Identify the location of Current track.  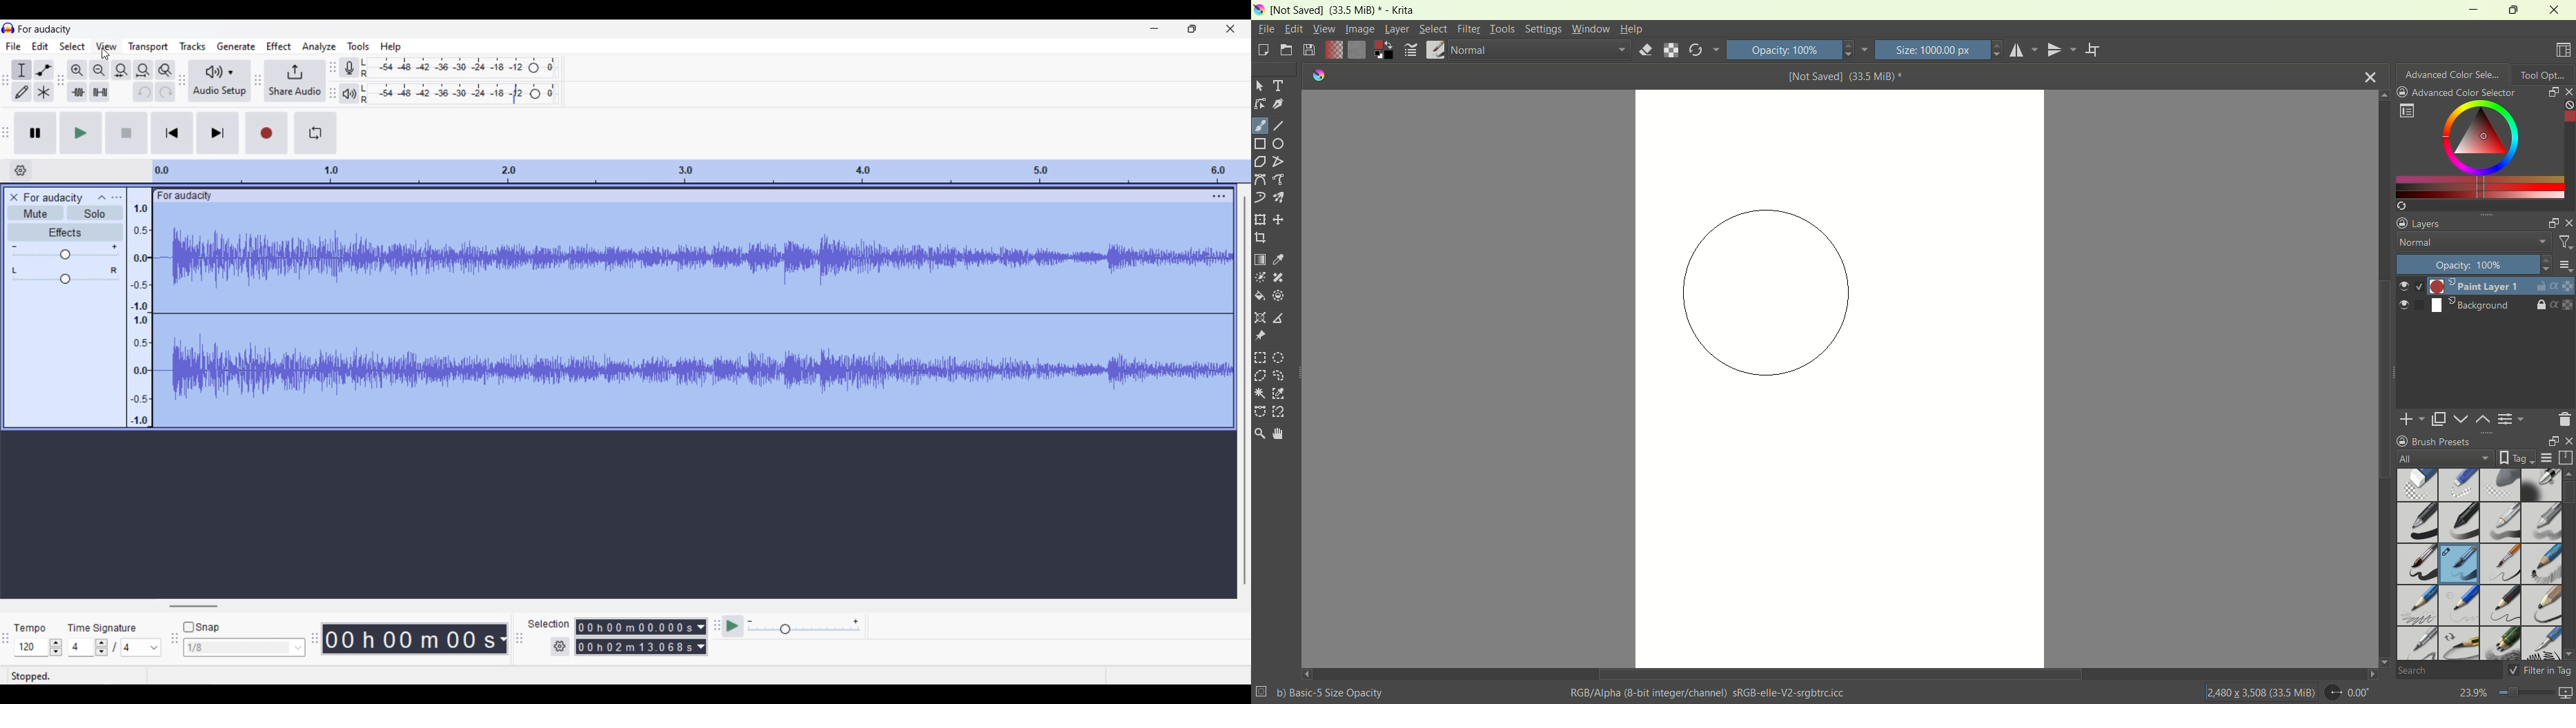
(680, 317).